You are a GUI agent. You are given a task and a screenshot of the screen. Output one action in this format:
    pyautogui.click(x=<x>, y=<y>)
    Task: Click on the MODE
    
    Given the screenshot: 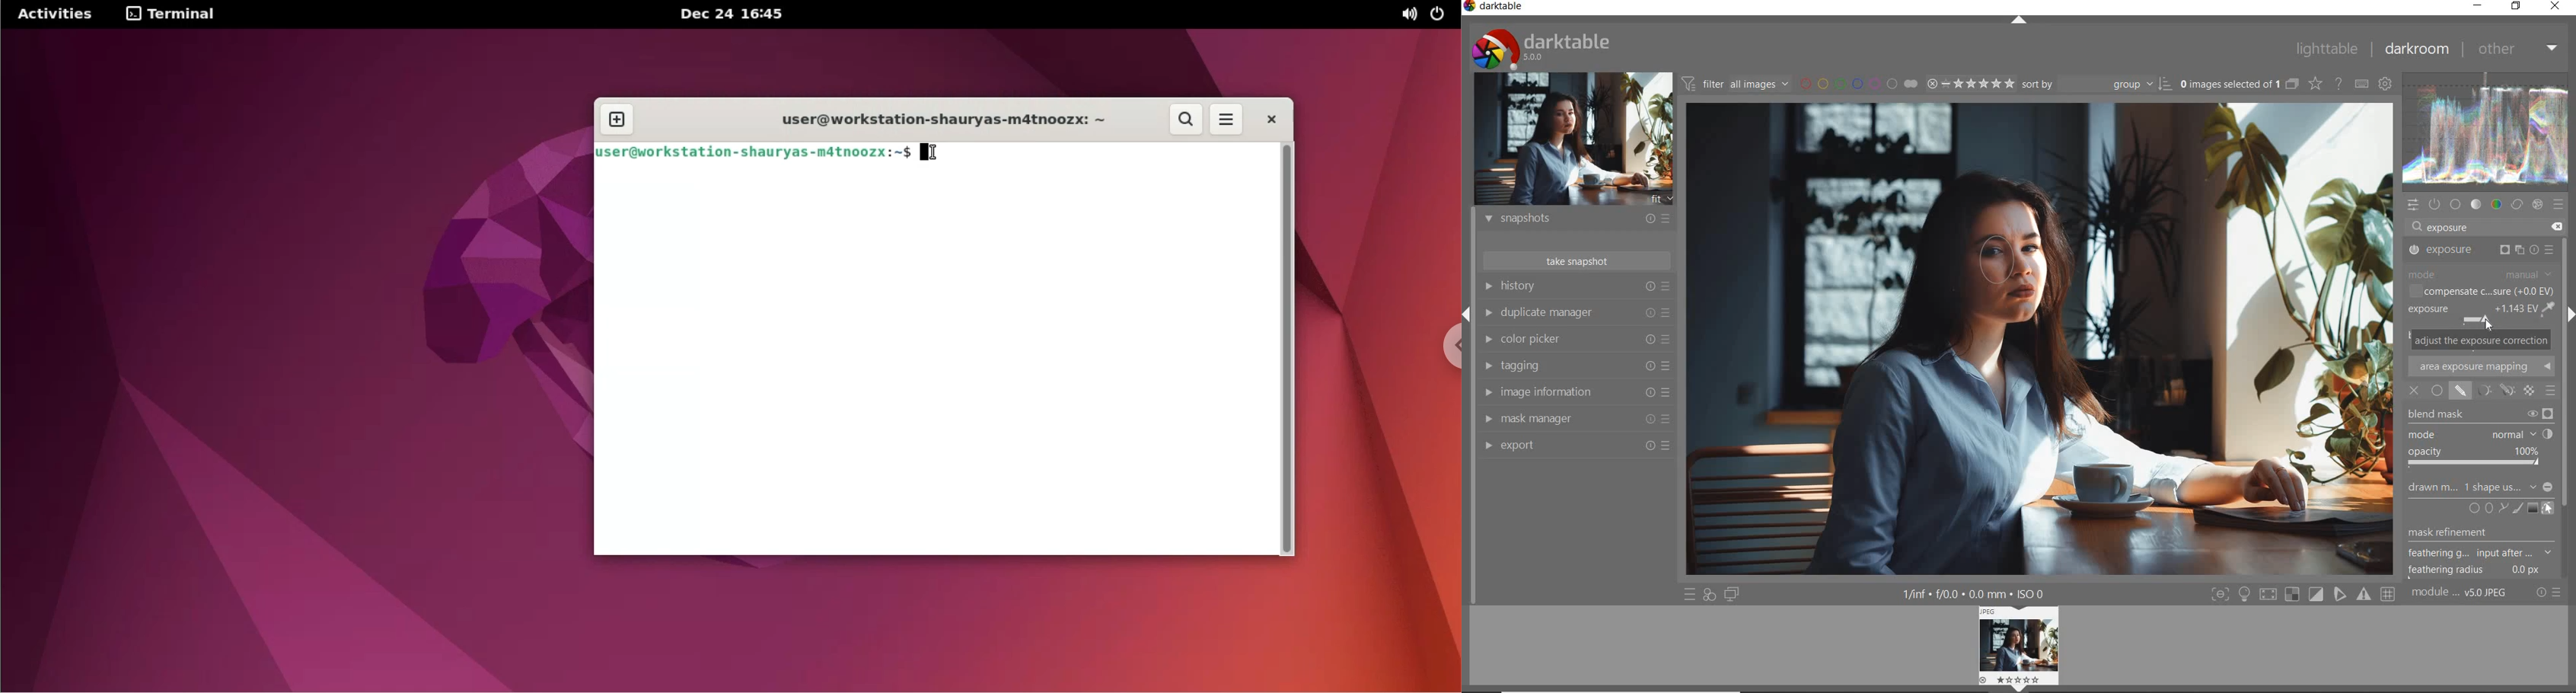 What is the action you would take?
    pyautogui.click(x=2480, y=435)
    